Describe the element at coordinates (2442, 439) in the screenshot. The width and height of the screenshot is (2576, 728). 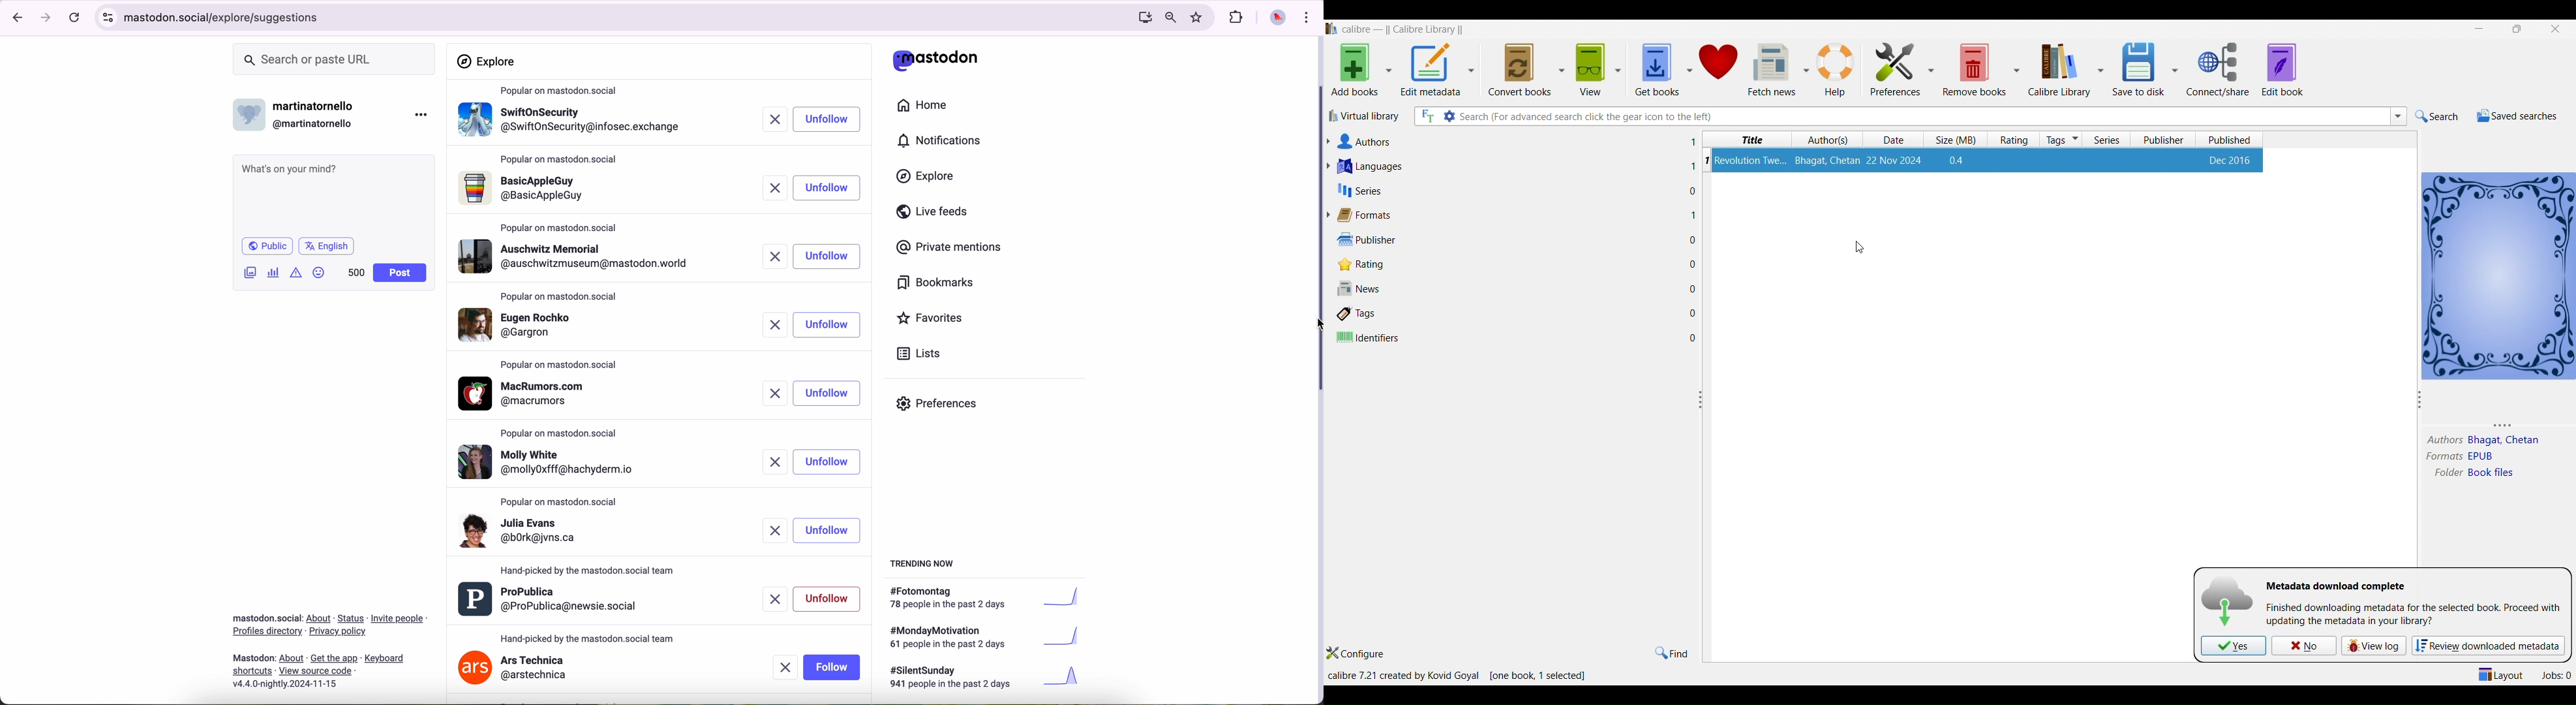
I see `author` at that location.